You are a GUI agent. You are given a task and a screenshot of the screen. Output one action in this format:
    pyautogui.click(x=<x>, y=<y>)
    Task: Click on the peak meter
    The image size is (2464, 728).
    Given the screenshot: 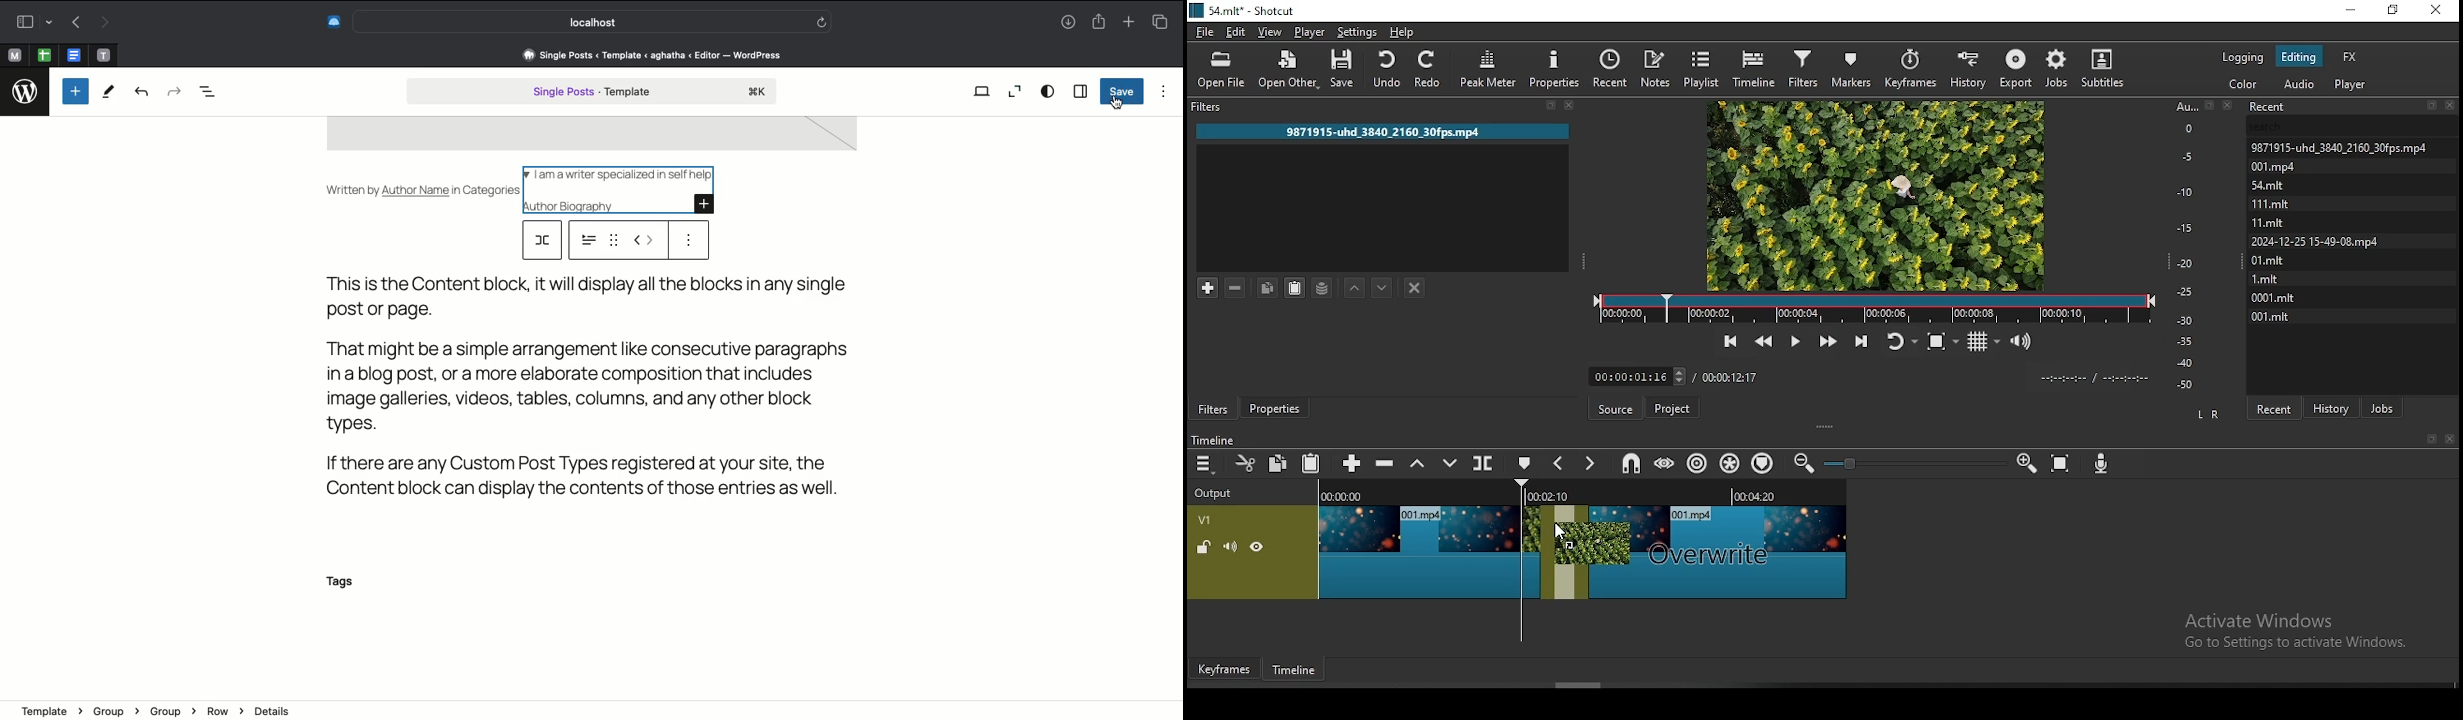 What is the action you would take?
    pyautogui.click(x=1490, y=66)
    